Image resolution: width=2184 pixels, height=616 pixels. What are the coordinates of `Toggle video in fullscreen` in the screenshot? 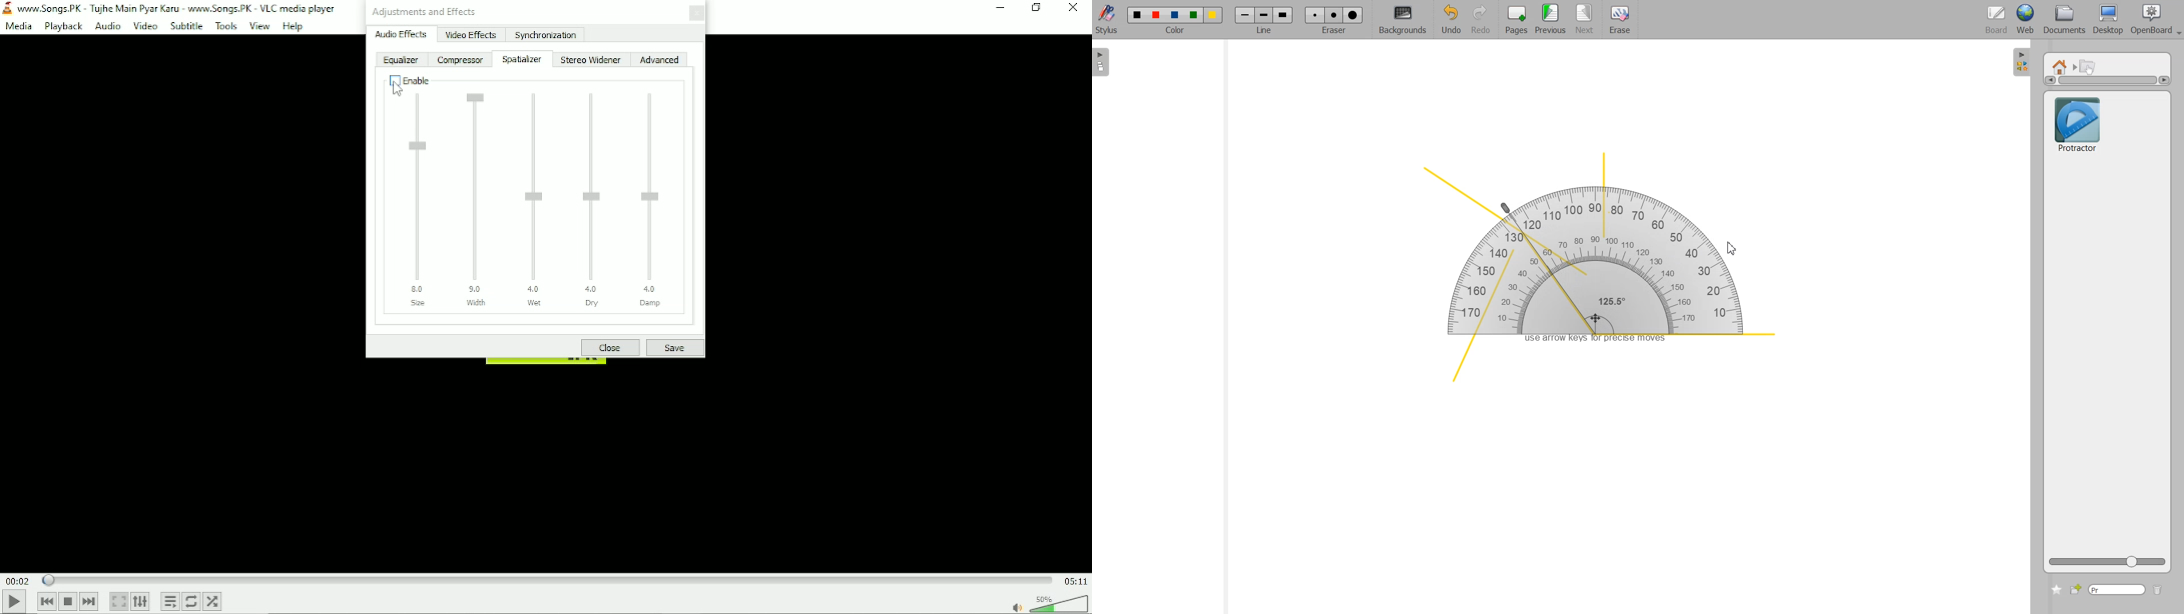 It's located at (119, 602).